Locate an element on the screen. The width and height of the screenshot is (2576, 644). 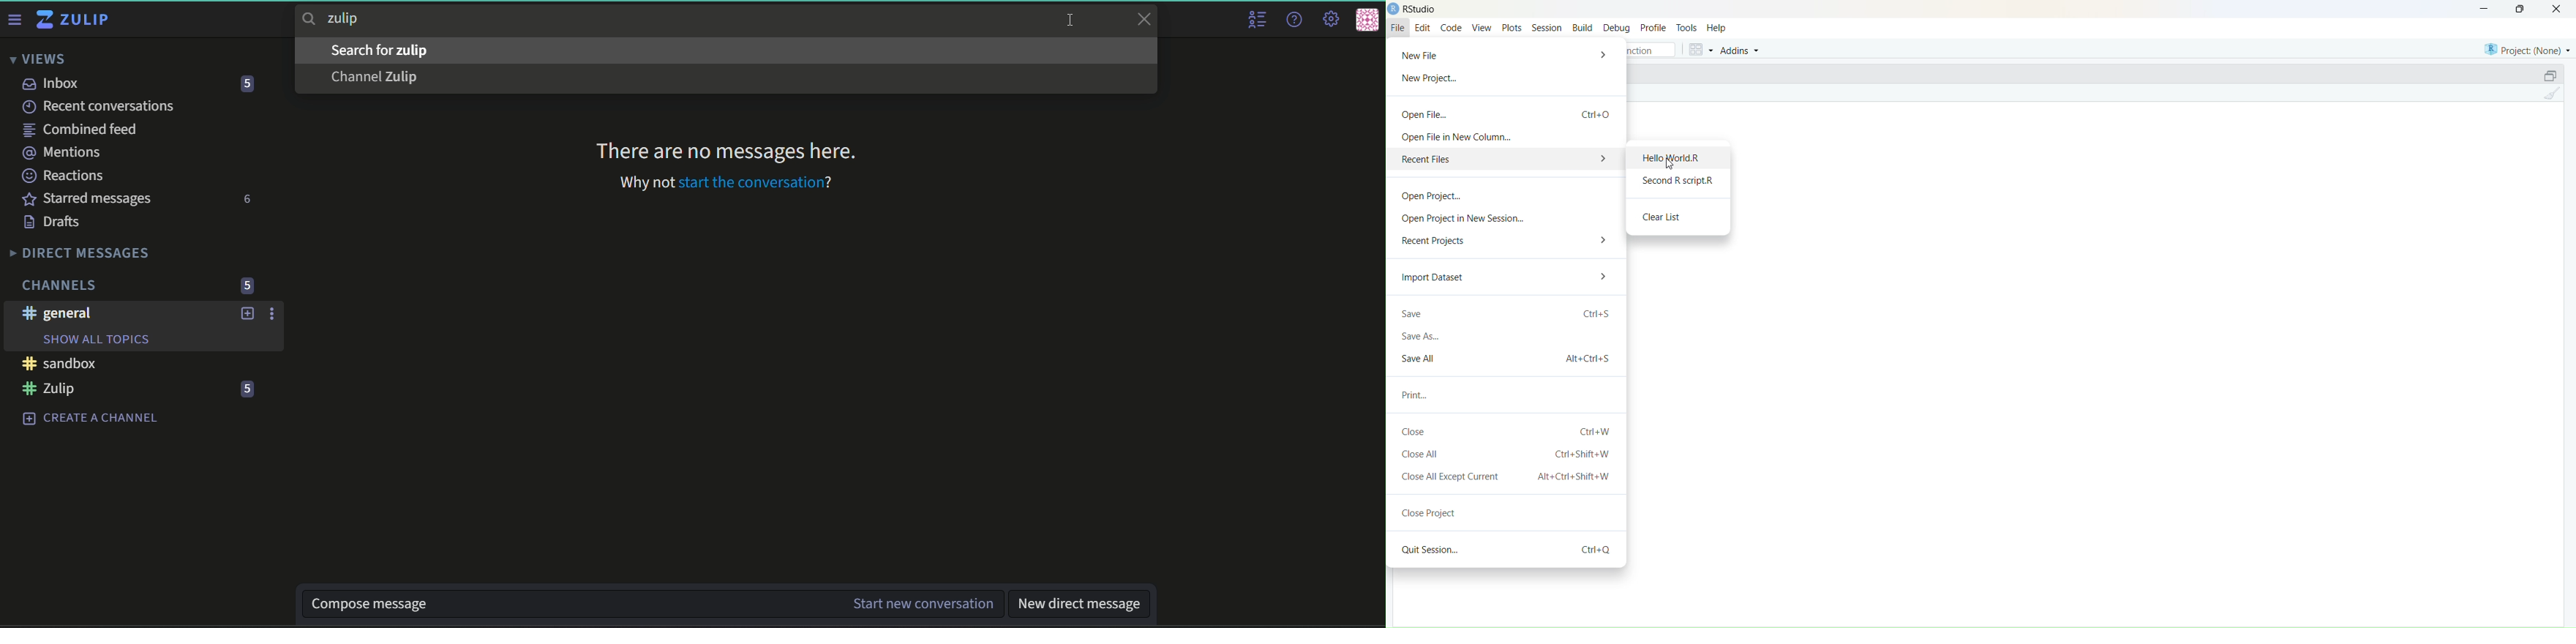
main menu is located at coordinates (1332, 17).